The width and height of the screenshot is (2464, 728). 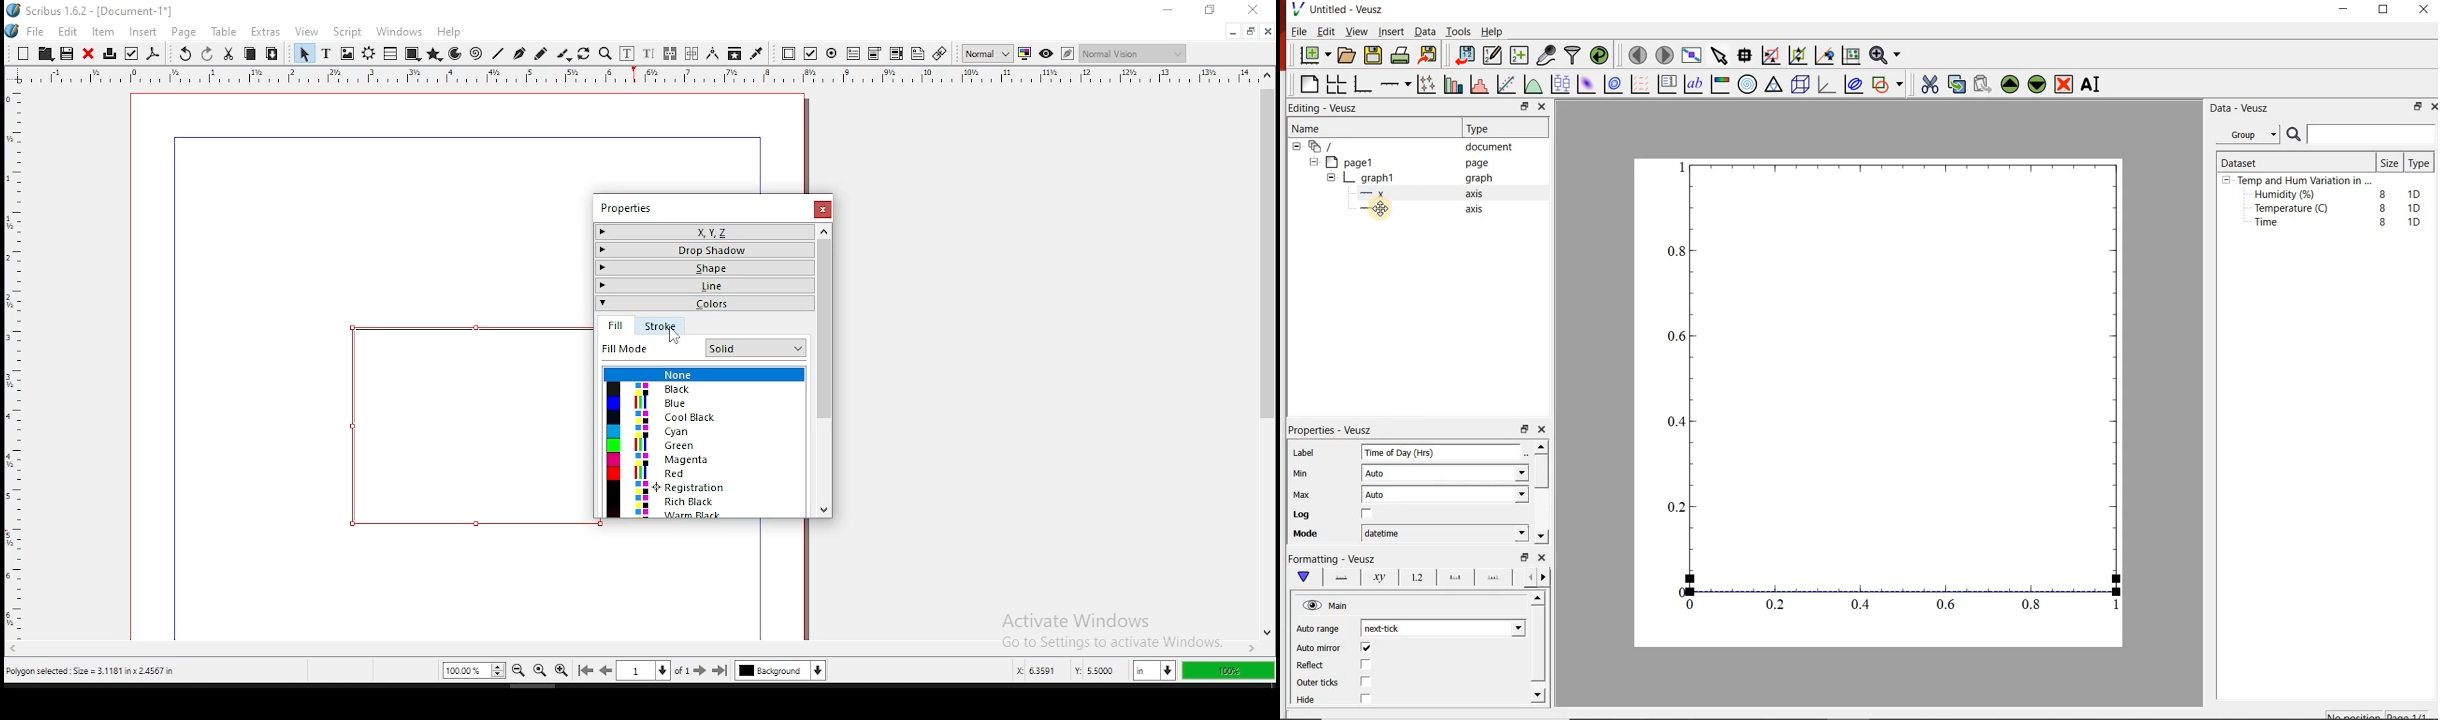 I want to click on table, so click(x=390, y=53).